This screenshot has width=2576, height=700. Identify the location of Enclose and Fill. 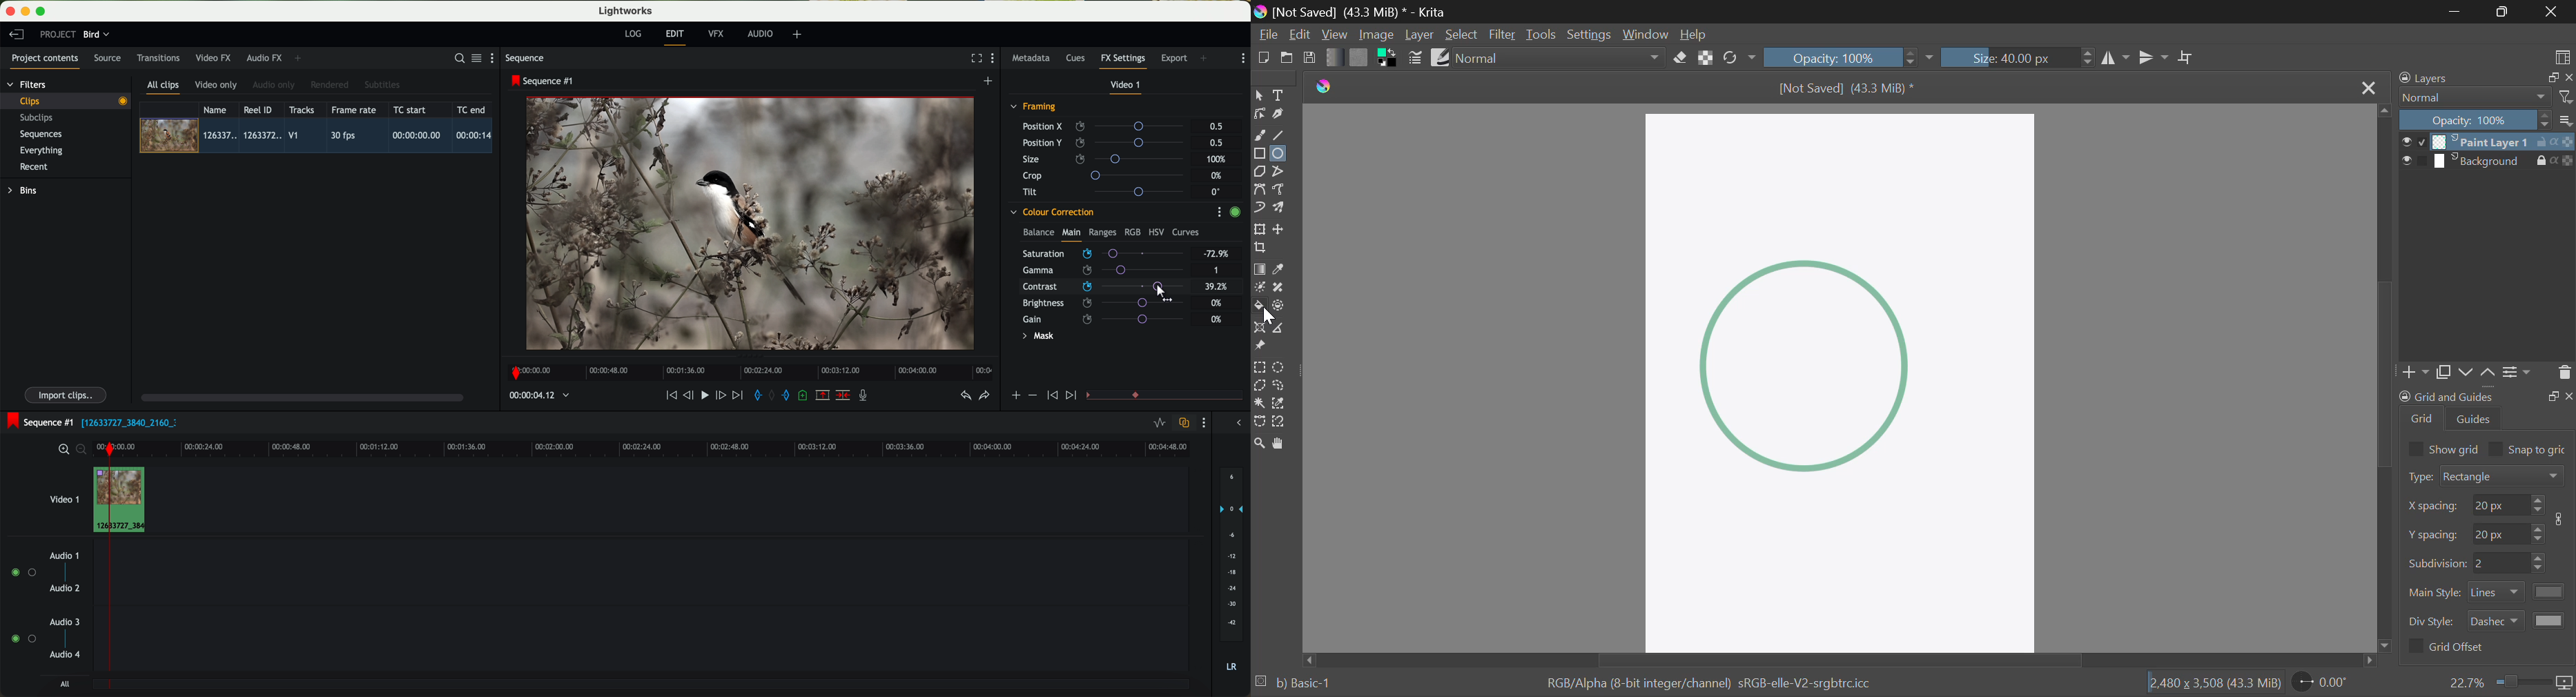
(1280, 306).